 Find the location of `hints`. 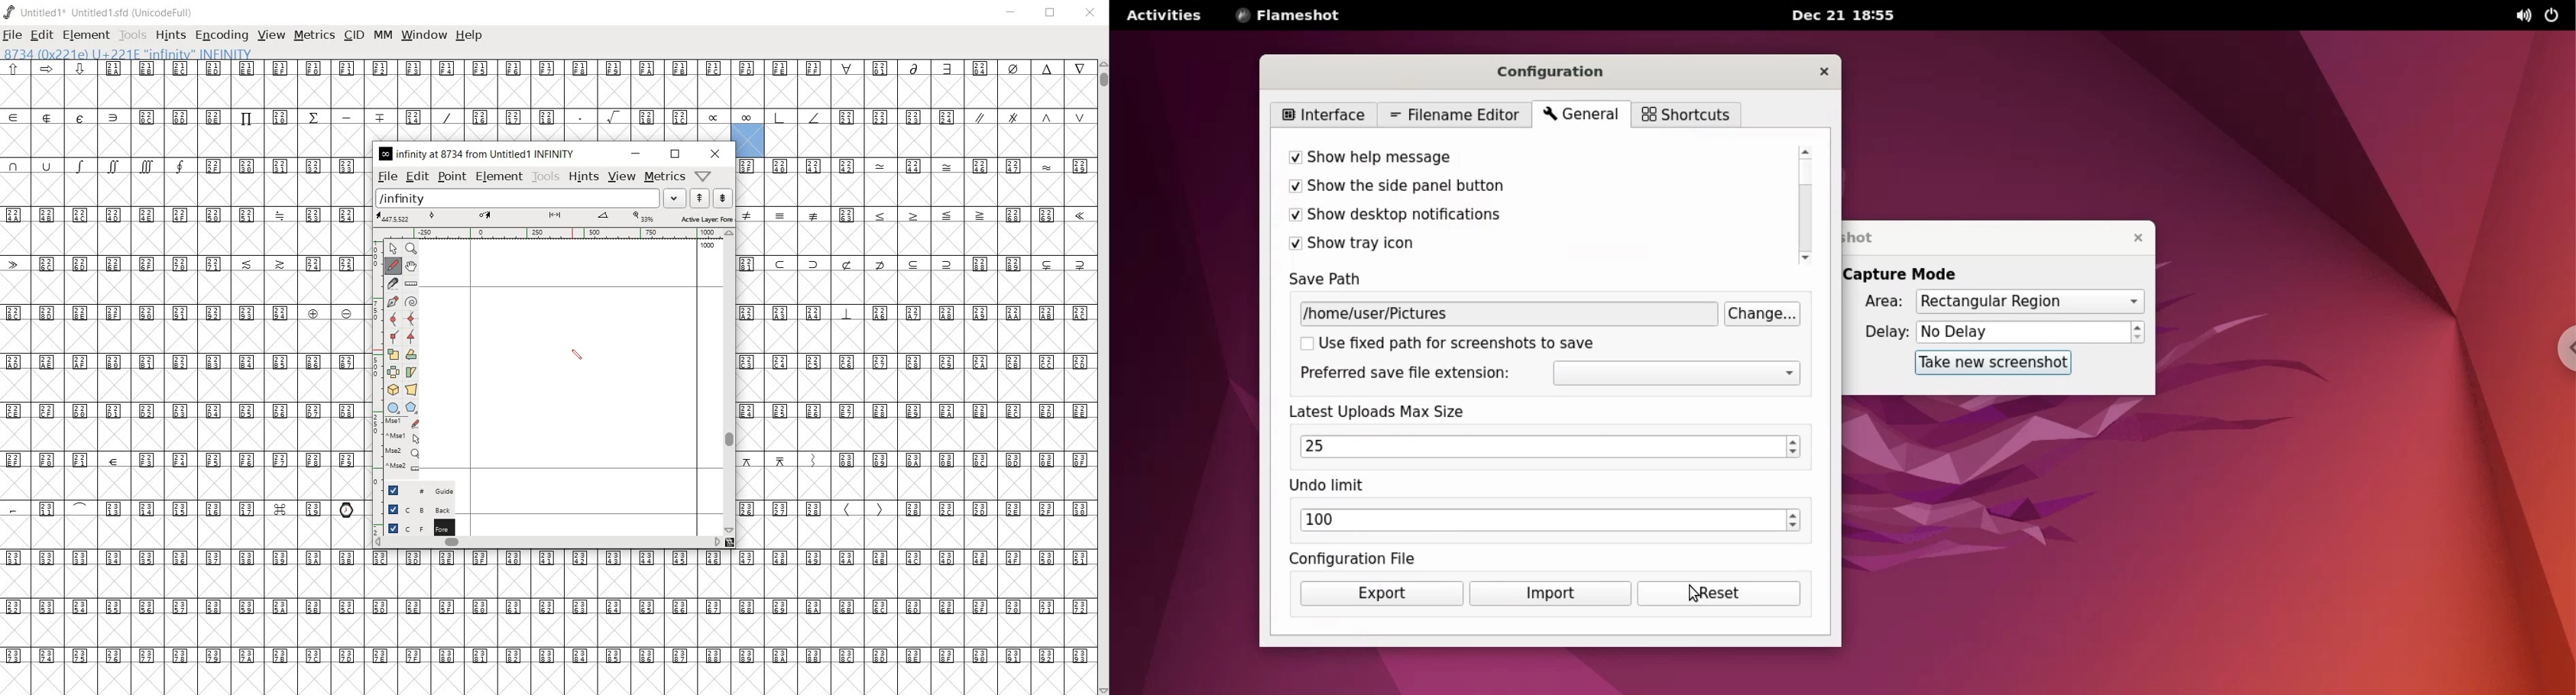

hints is located at coordinates (582, 177).